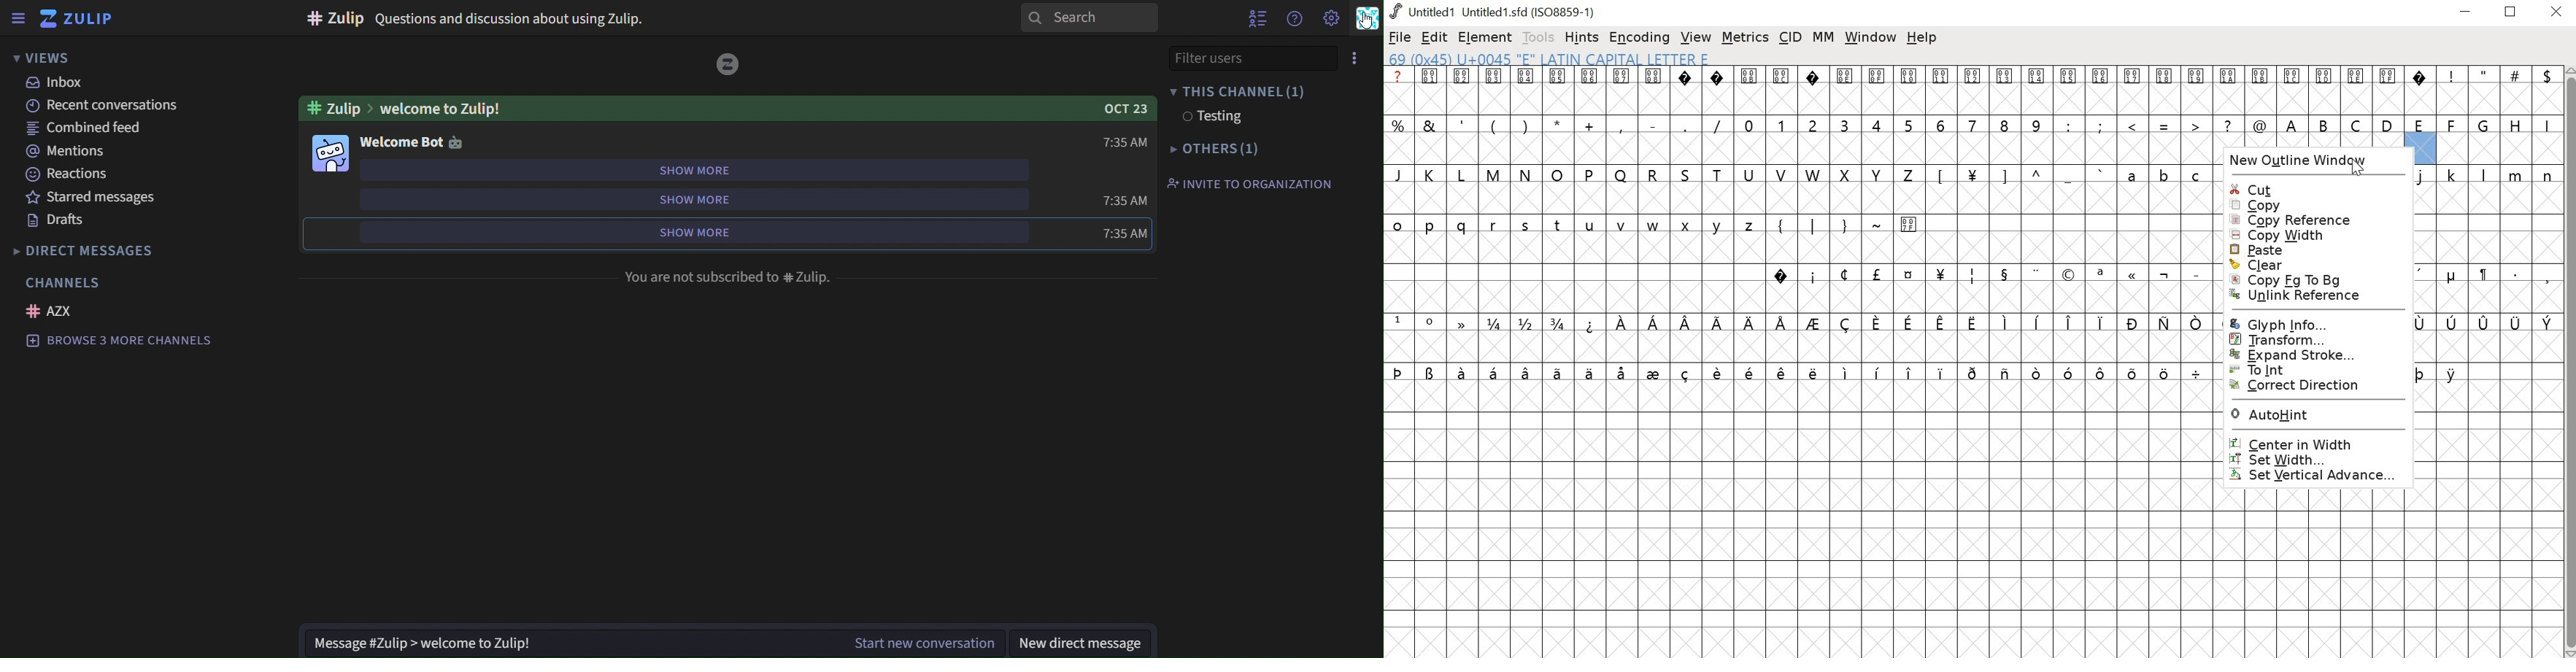  What do you see at coordinates (1125, 141) in the screenshot?
I see `7:35AM` at bounding box center [1125, 141].